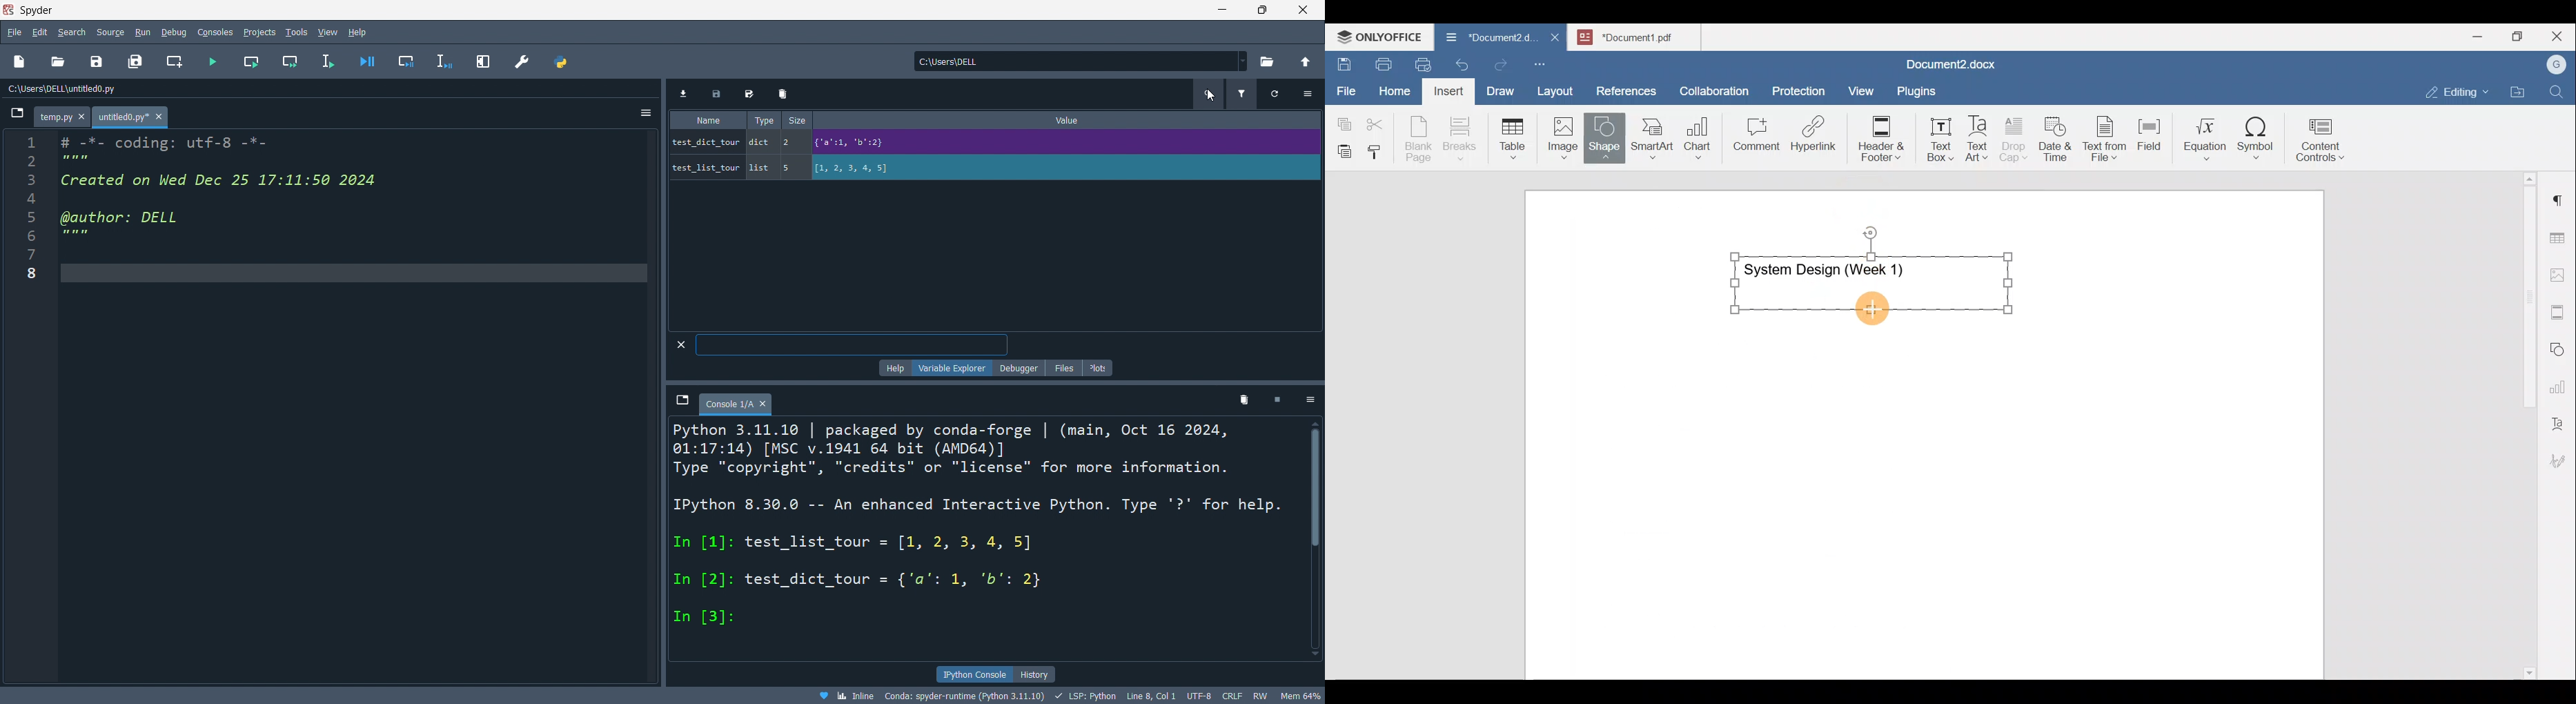 The image size is (2576, 728). What do you see at coordinates (362, 32) in the screenshot?
I see `help` at bounding box center [362, 32].